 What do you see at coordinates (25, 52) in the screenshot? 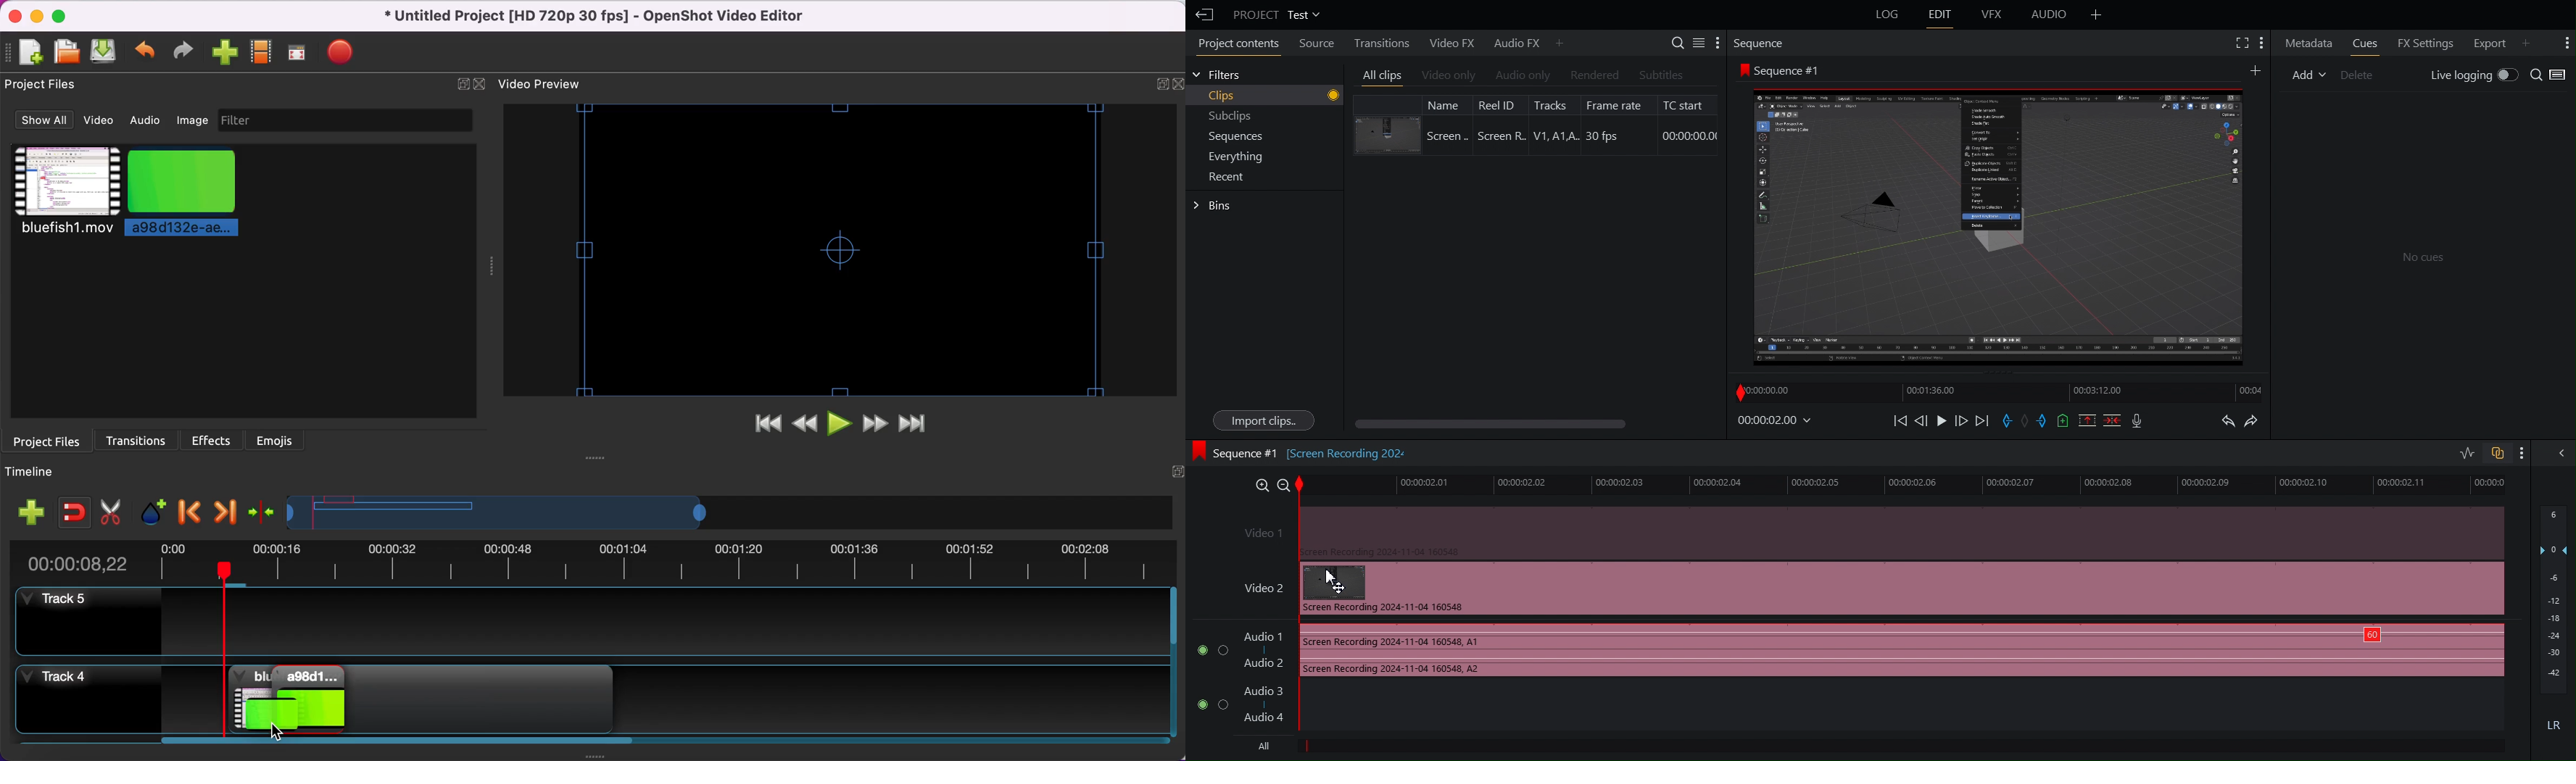
I see `add file` at bounding box center [25, 52].